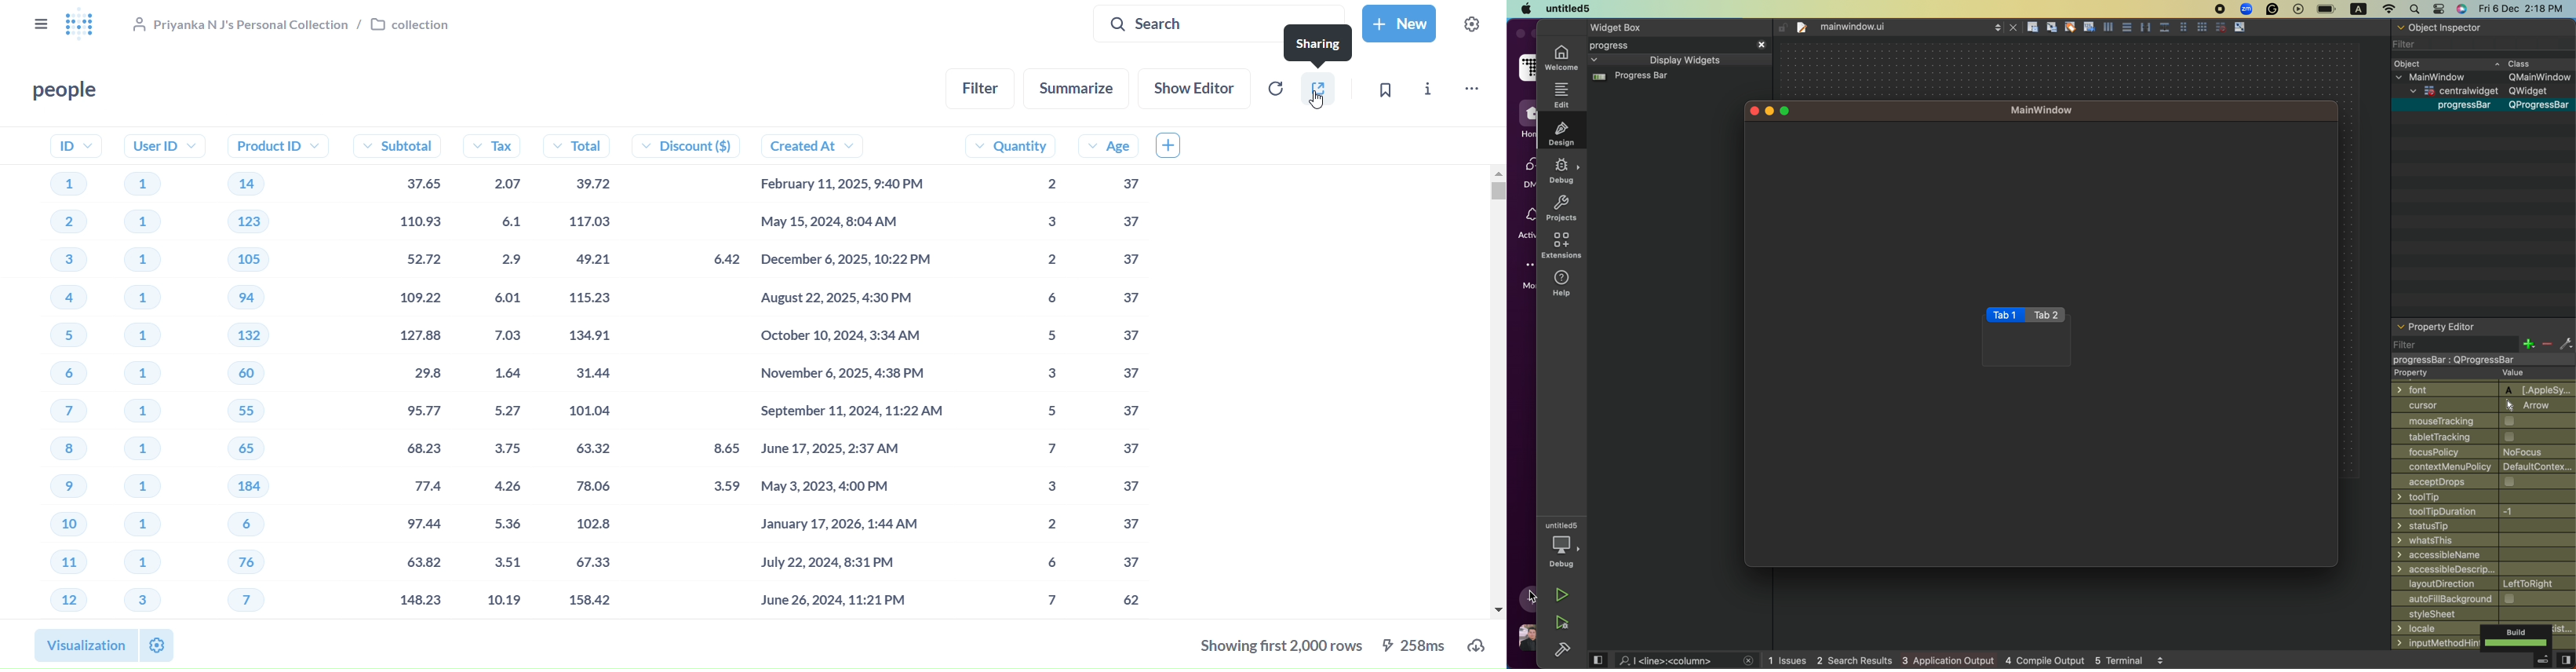  Describe the element at coordinates (2406, 345) in the screenshot. I see `filter` at that location.